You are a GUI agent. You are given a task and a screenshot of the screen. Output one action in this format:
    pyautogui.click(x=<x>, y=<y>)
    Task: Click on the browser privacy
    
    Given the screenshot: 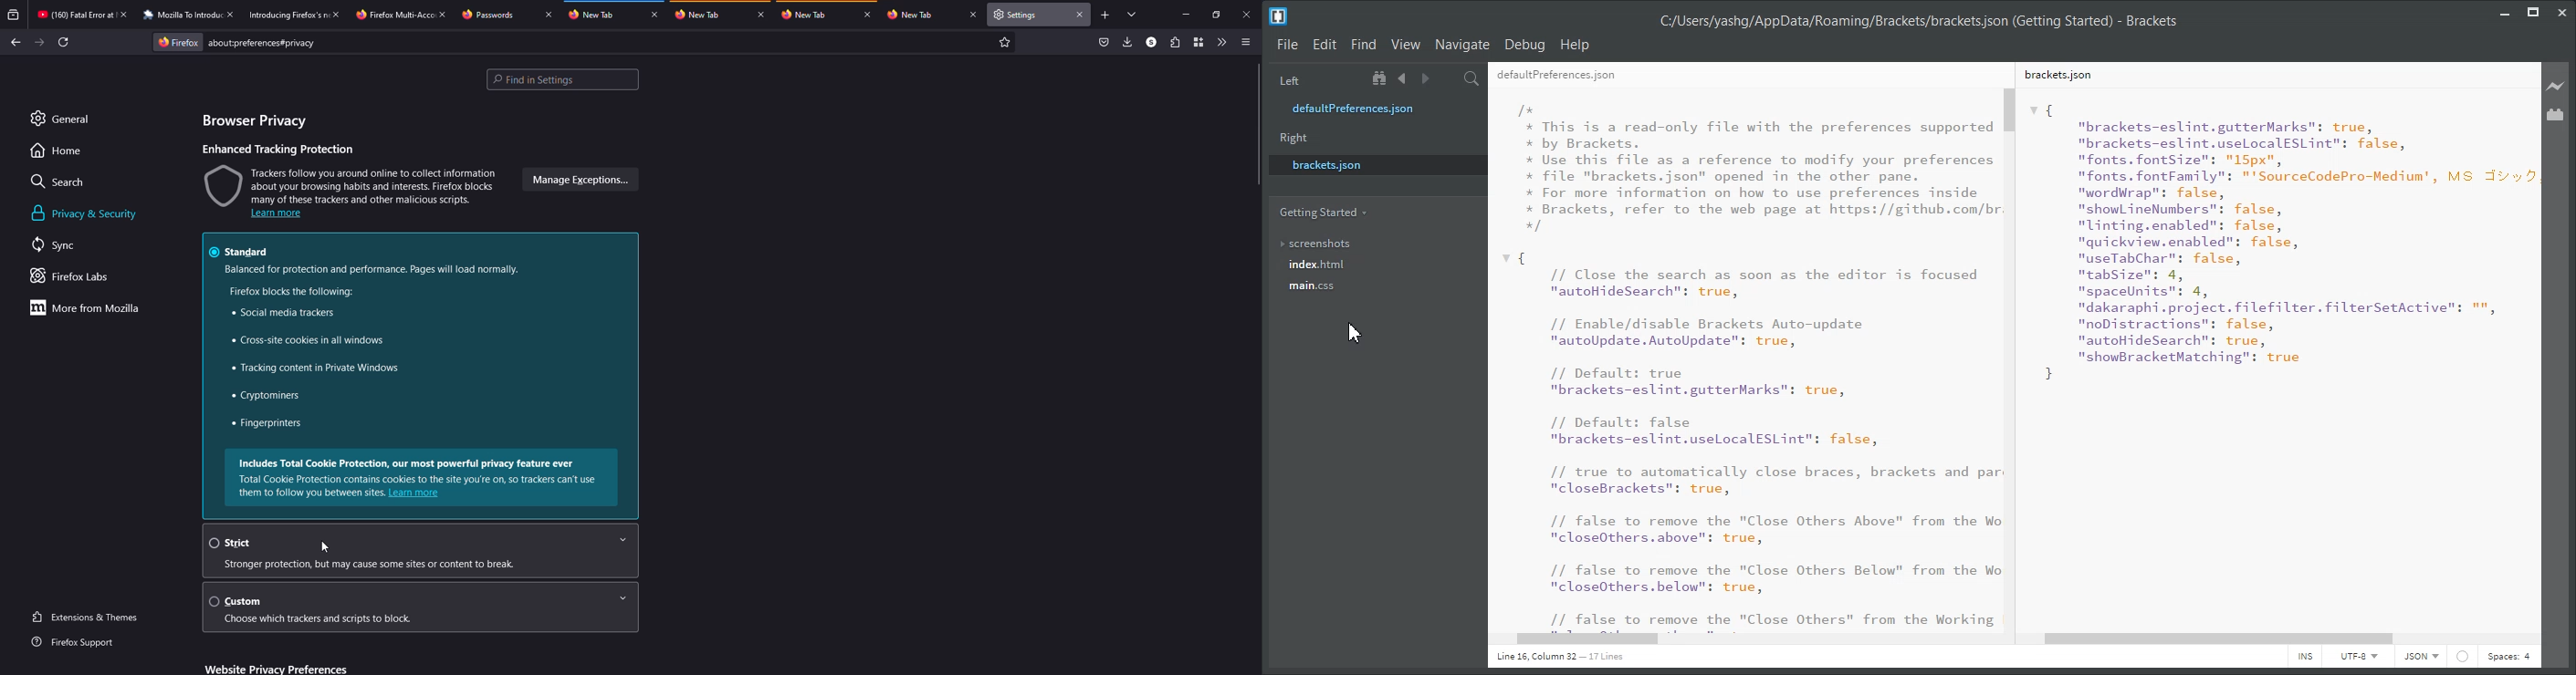 What is the action you would take?
    pyautogui.click(x=253, y=121)
    